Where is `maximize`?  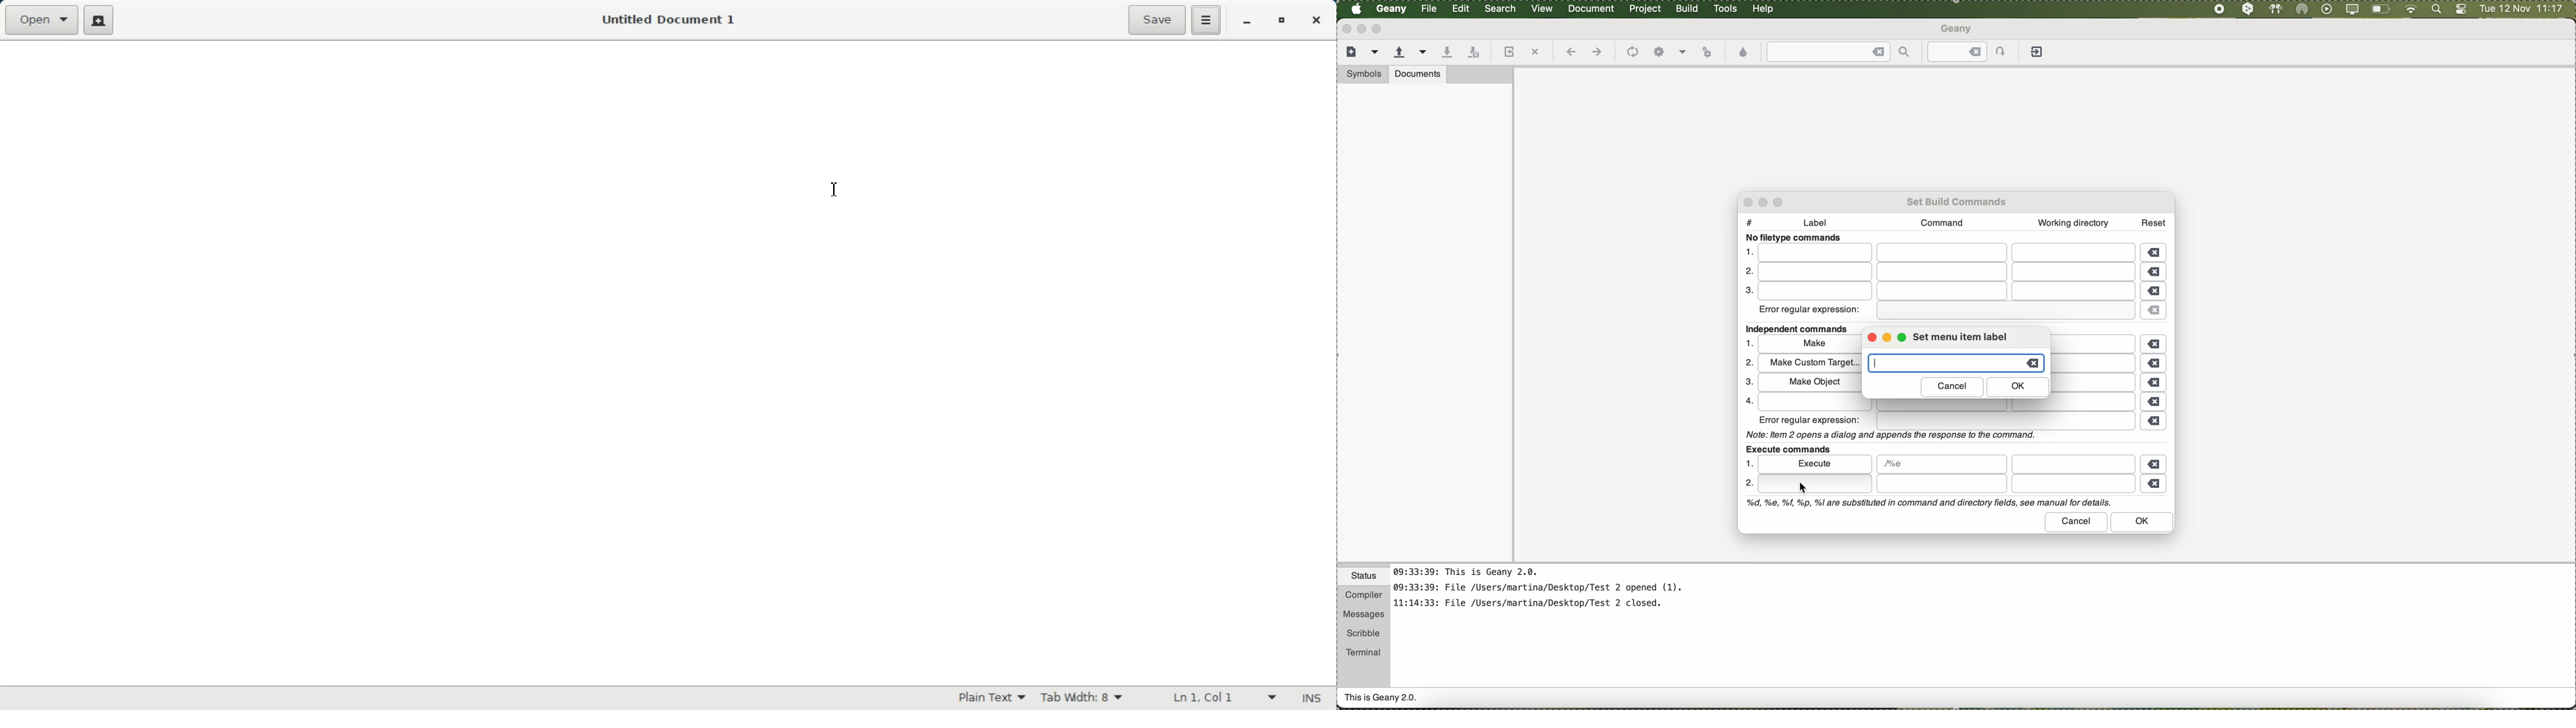
maximize is located at coordinates (1904, 339).